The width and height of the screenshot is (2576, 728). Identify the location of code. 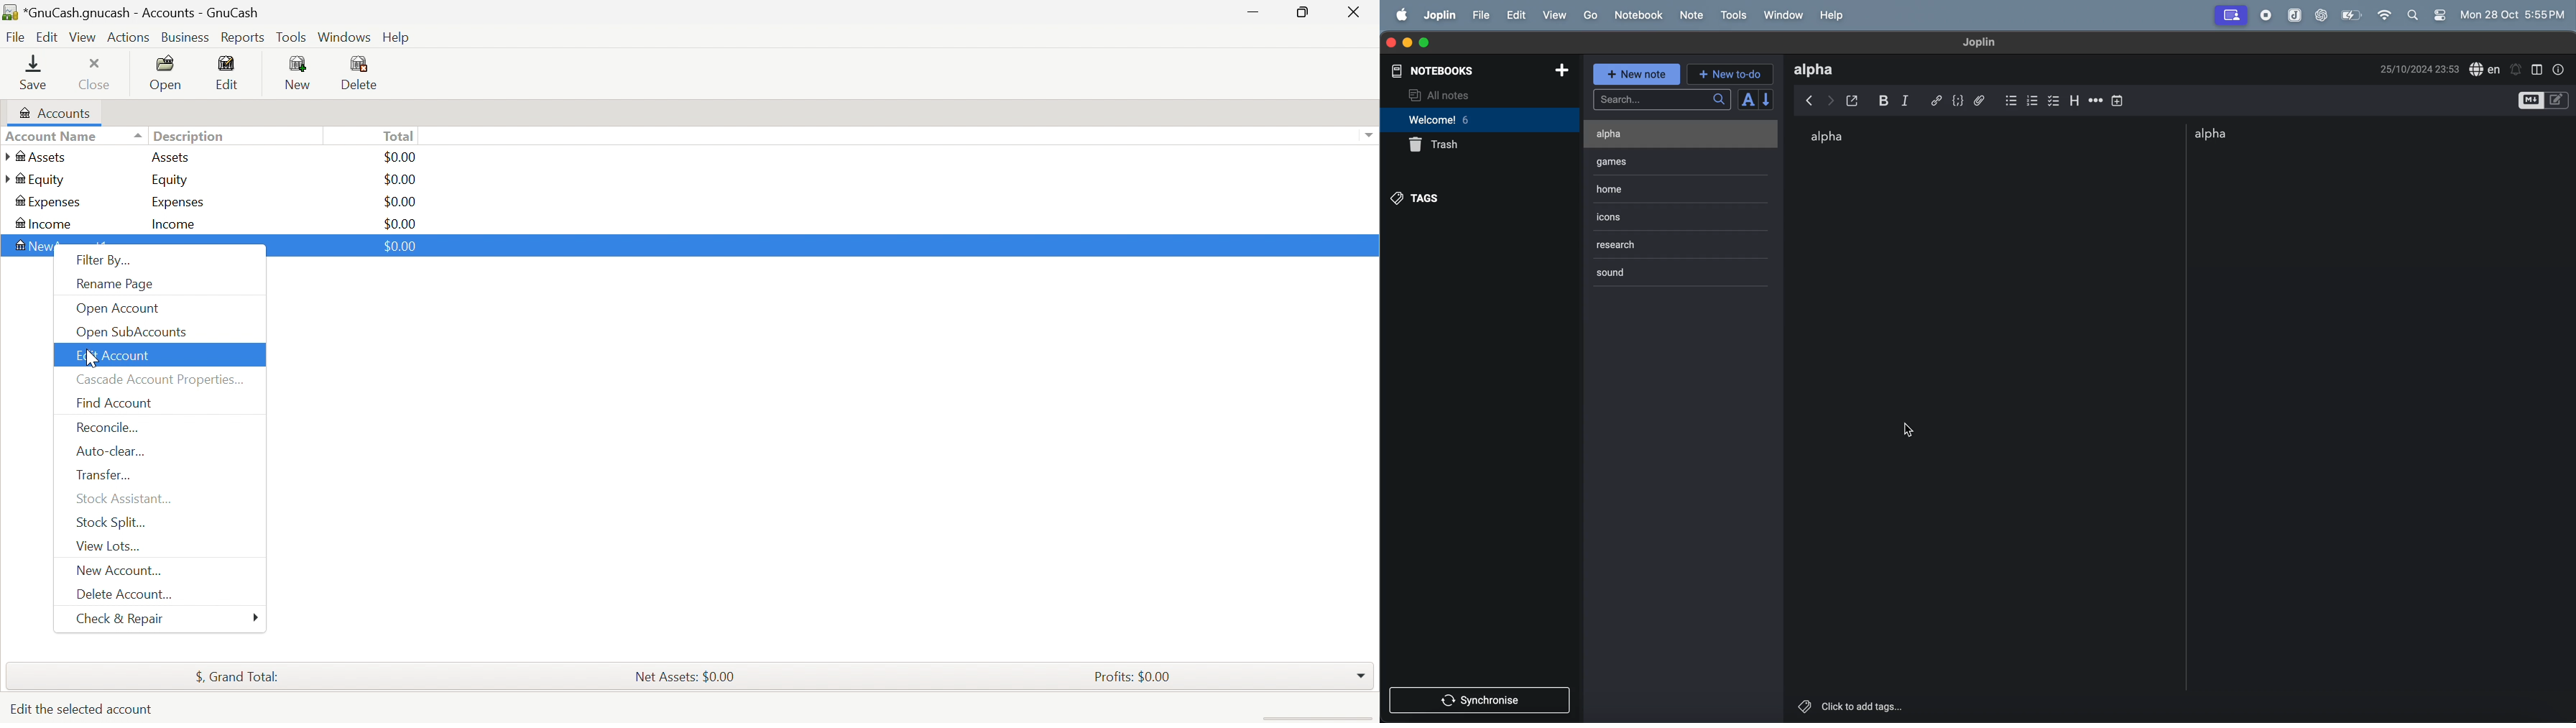
(1961, 101).